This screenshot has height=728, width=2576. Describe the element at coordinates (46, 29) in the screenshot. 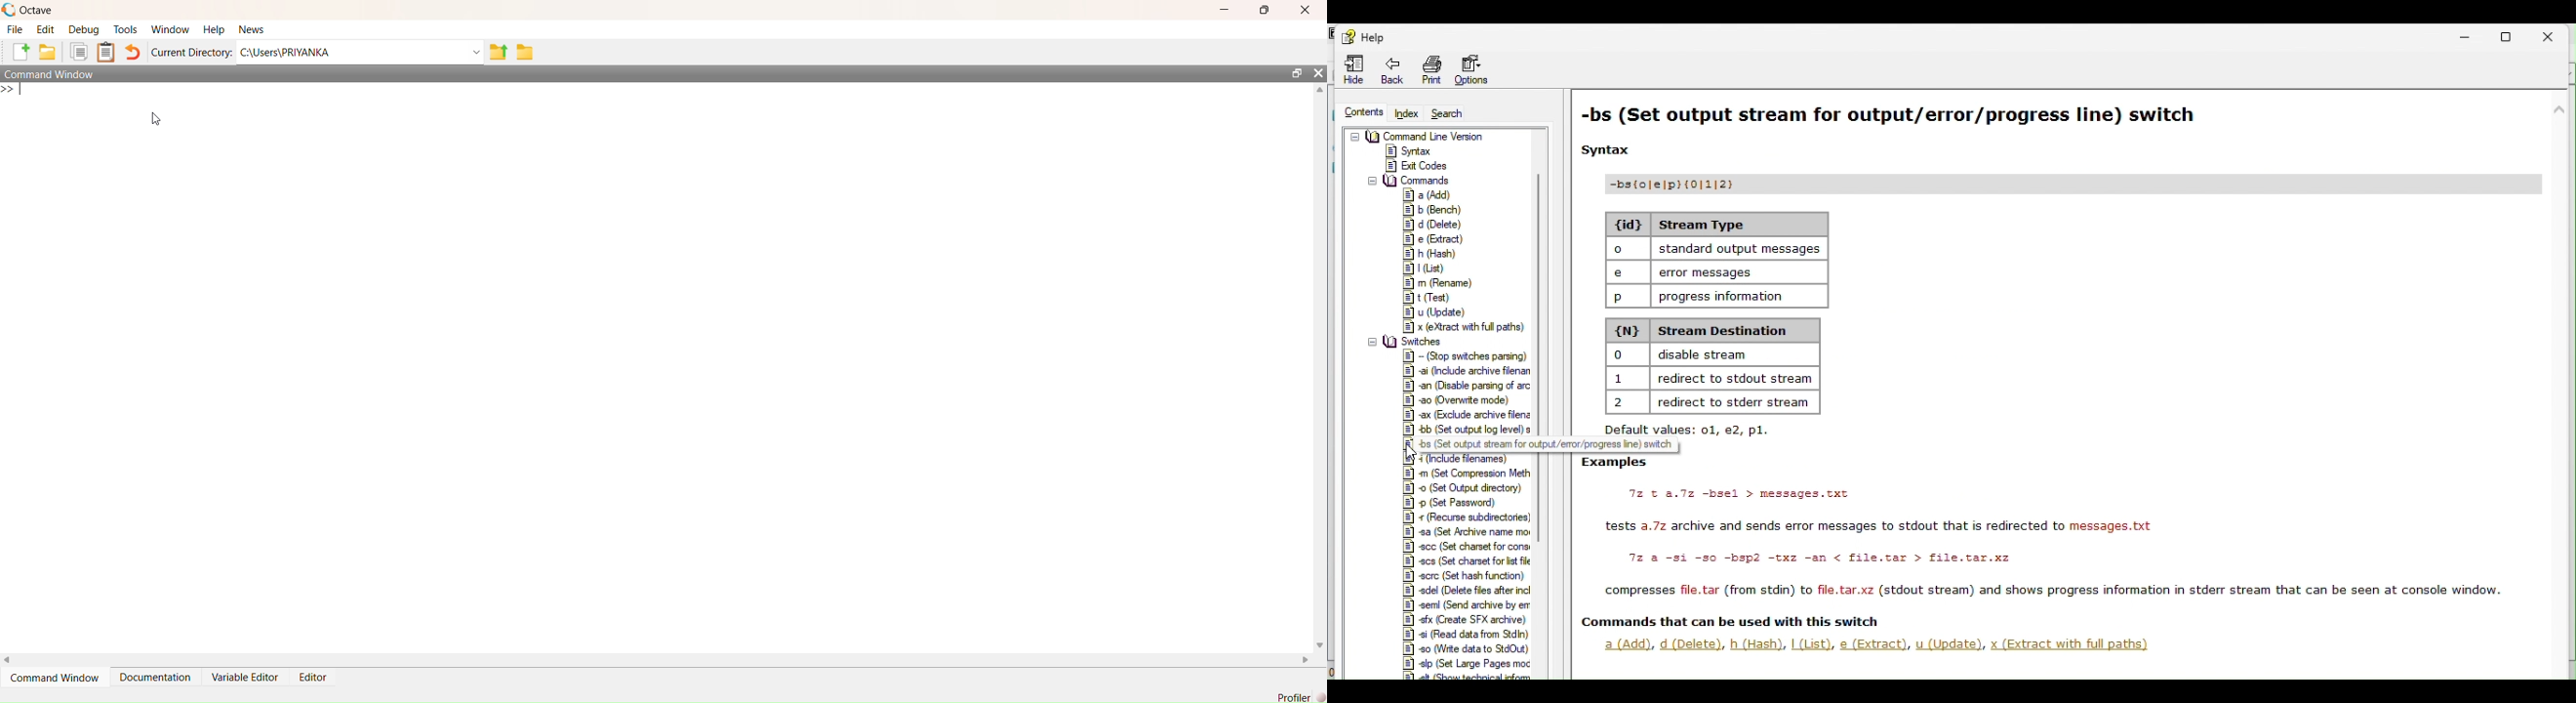

I see `Edit` at that location.